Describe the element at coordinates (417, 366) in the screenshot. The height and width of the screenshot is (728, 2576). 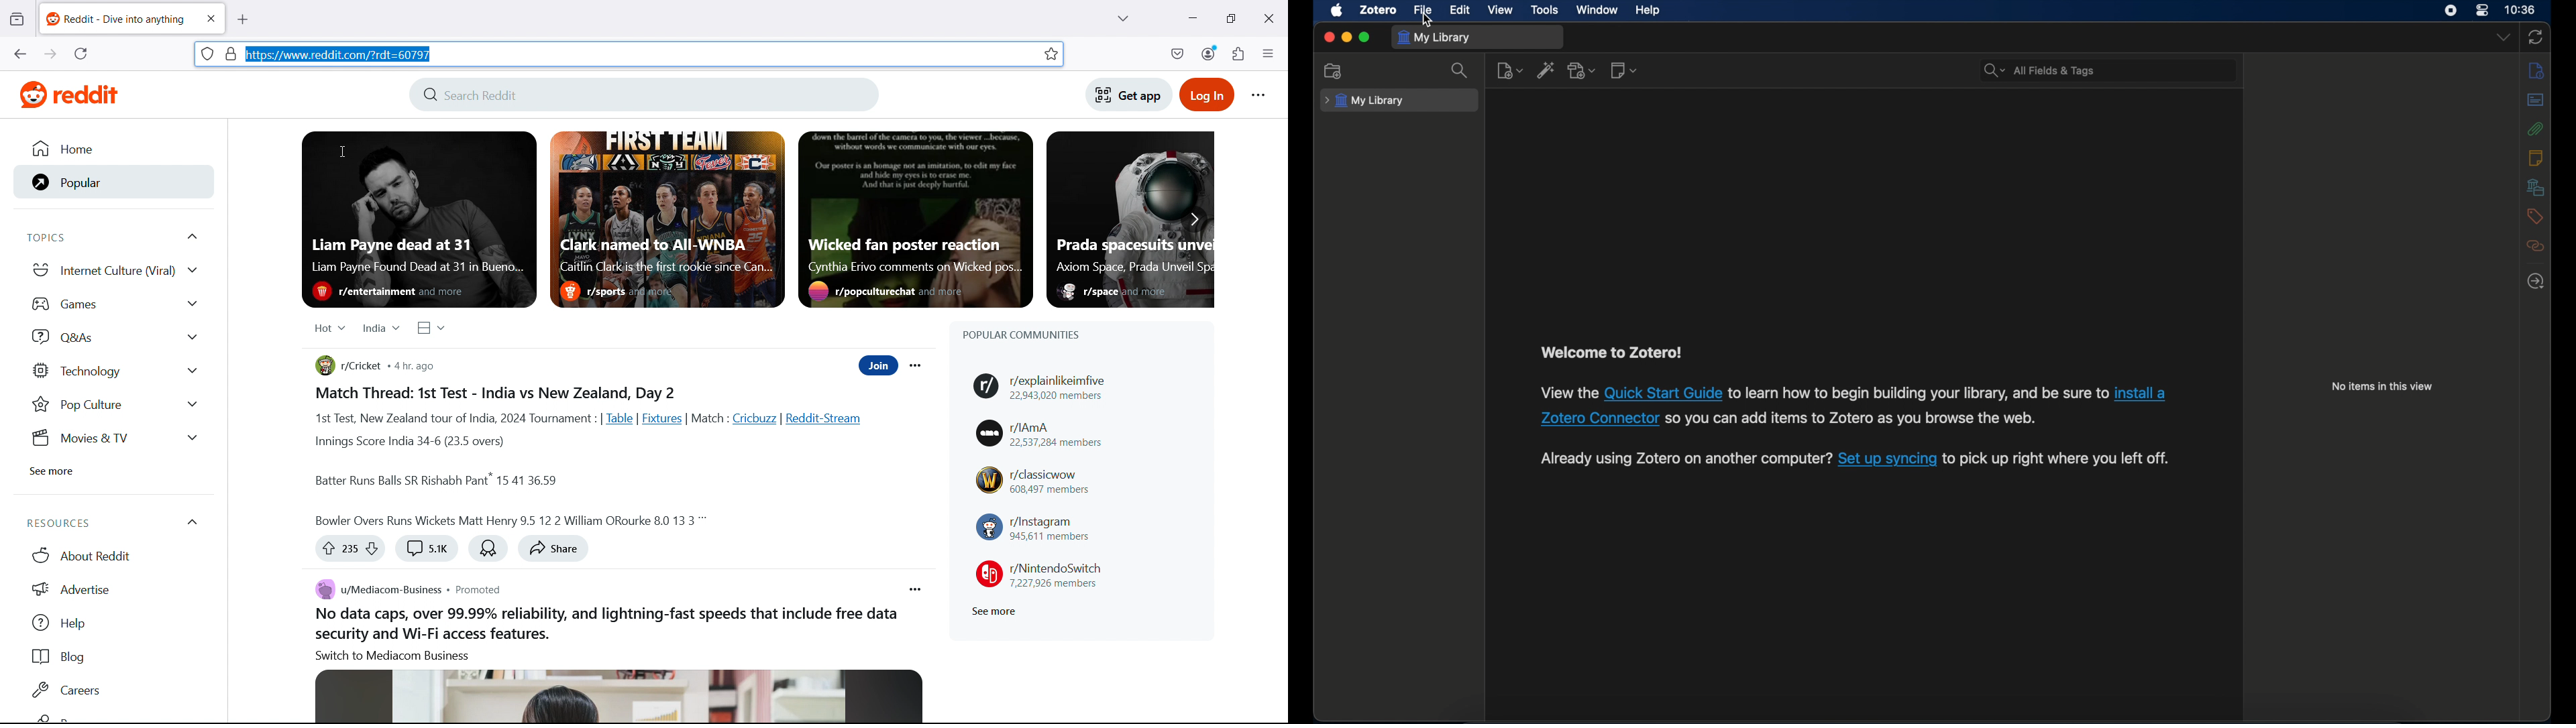
I see `Post publication time` at that location.